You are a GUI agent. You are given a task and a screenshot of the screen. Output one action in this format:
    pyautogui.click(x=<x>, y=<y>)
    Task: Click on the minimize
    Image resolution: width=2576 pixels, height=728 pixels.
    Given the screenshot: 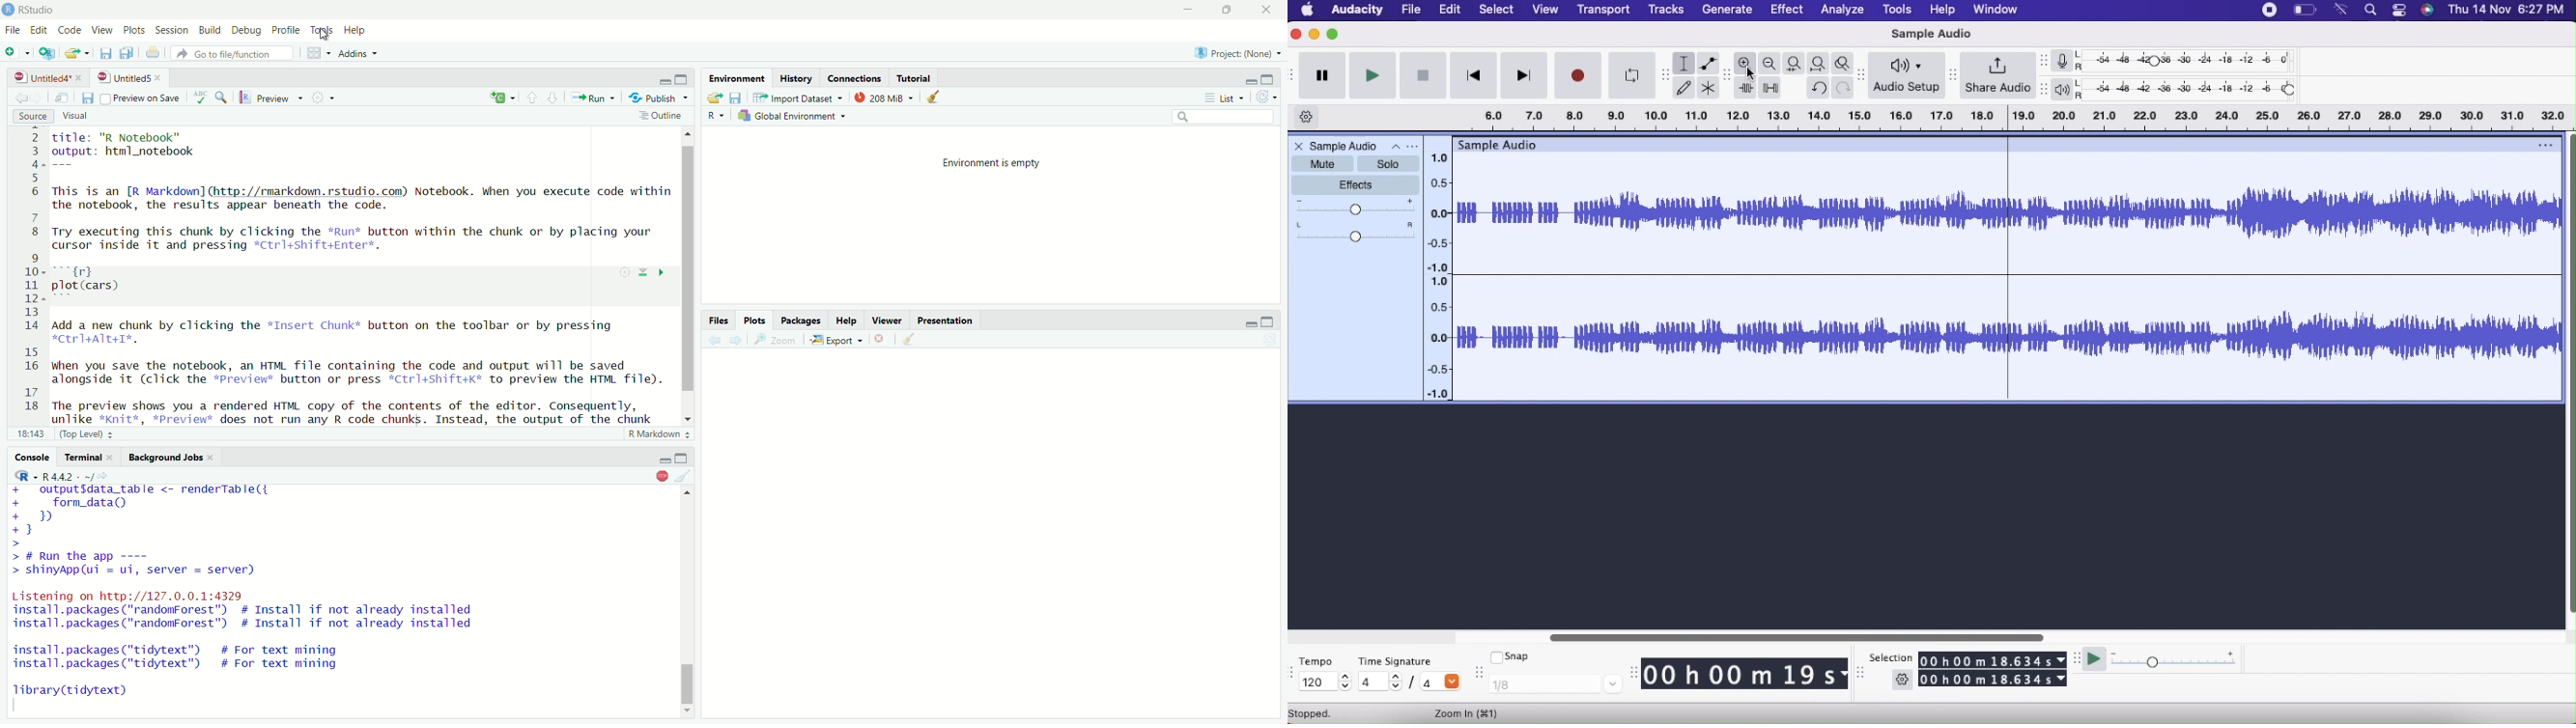 What is the action you would take?
    pyautogui.click(x=1250, y=322)
    